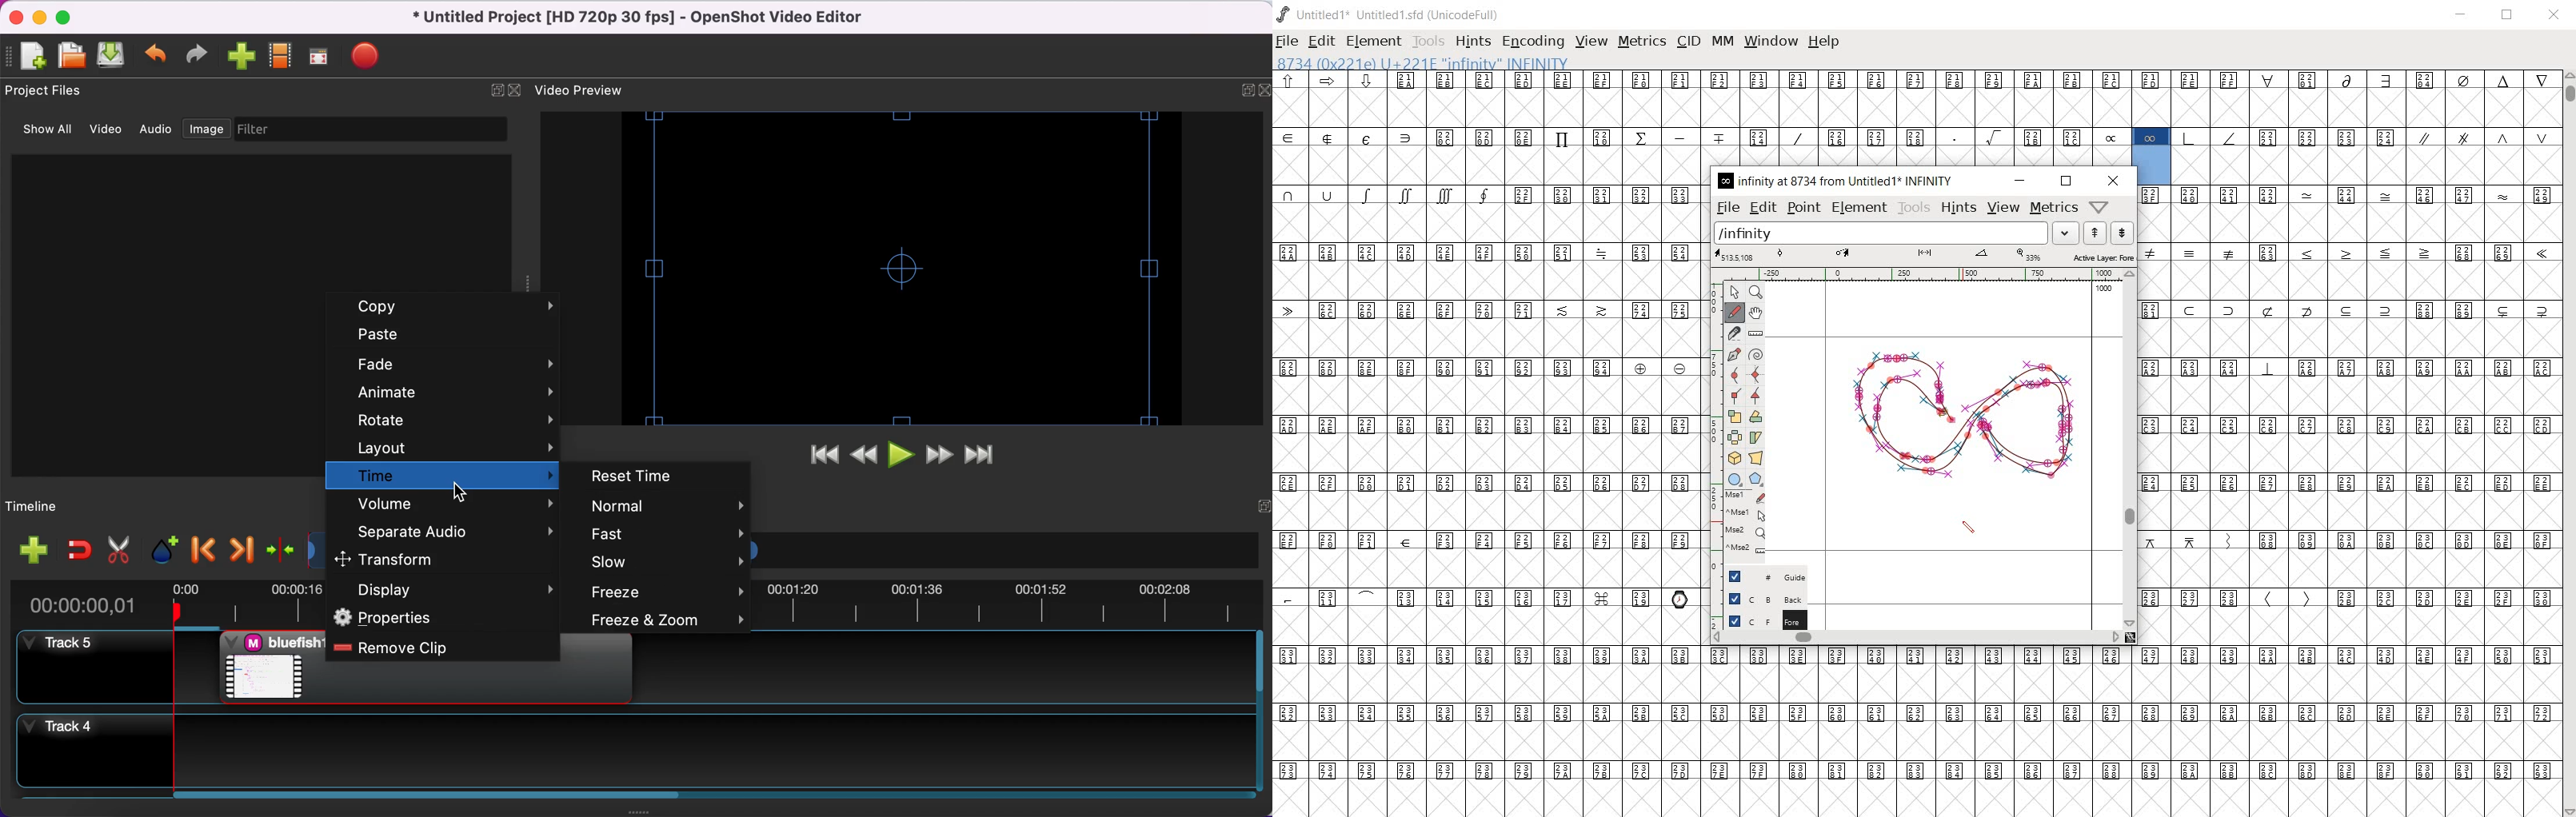  What do you see at coordinates (1593, 41) in the screenshot?
I see `view` at bounding box center [1593, 41].